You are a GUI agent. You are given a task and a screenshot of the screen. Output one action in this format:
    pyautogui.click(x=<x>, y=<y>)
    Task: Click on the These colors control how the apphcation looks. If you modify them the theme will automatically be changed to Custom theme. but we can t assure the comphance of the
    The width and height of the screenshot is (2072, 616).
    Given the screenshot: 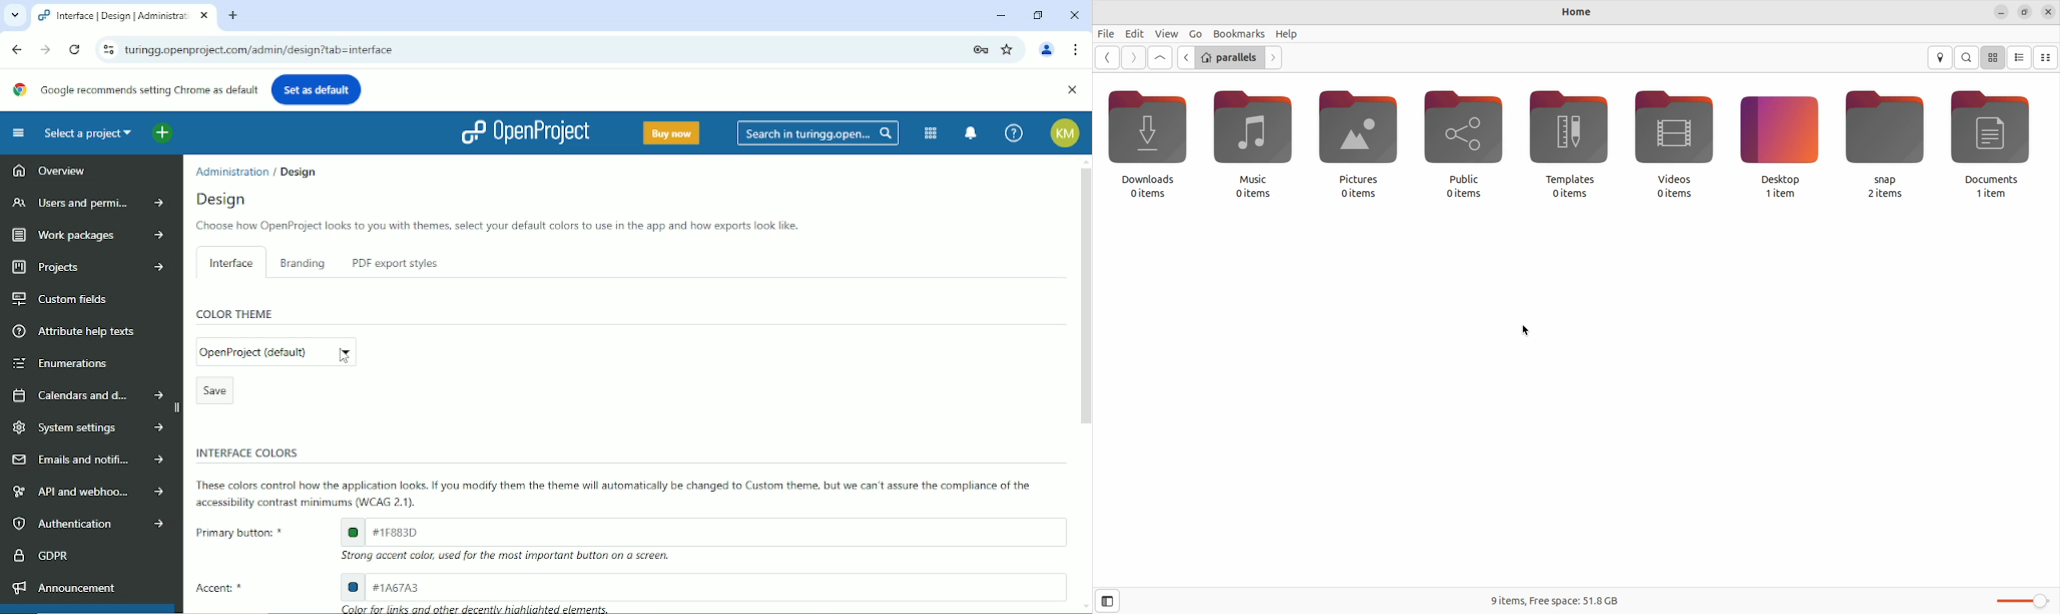 What is the action you would take?
    pyautogui.click(x=618, y=485)
    